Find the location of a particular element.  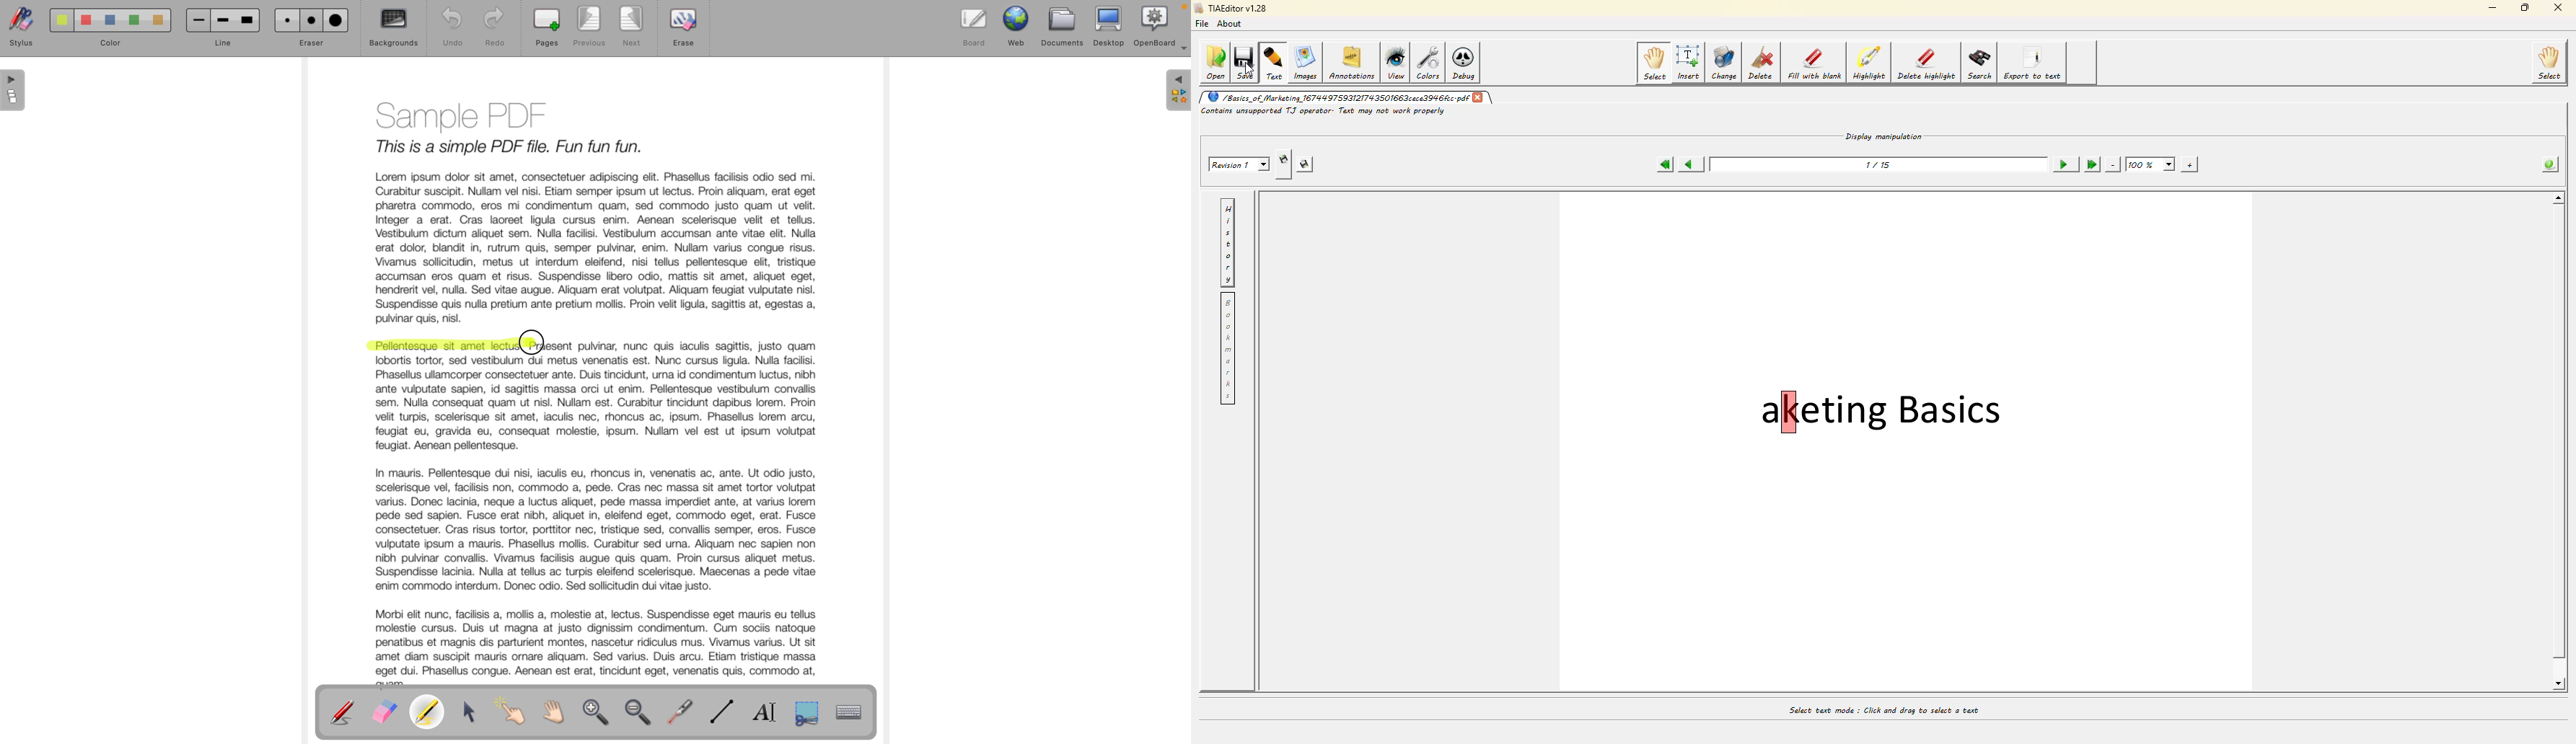

highlight text is located at coordinates (444, 346).